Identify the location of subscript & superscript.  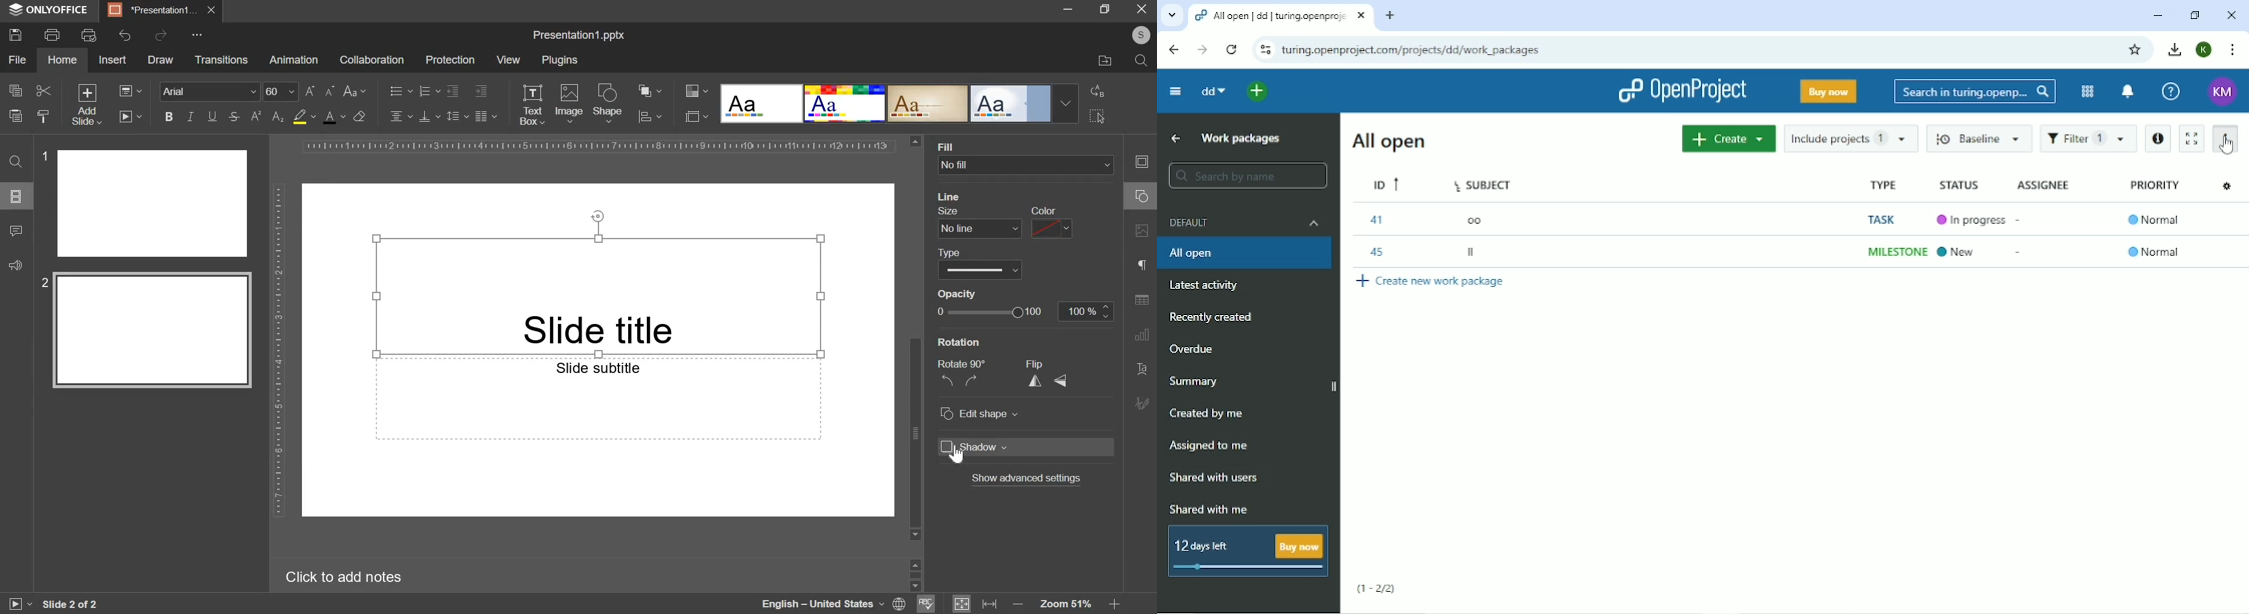
(267, 116).